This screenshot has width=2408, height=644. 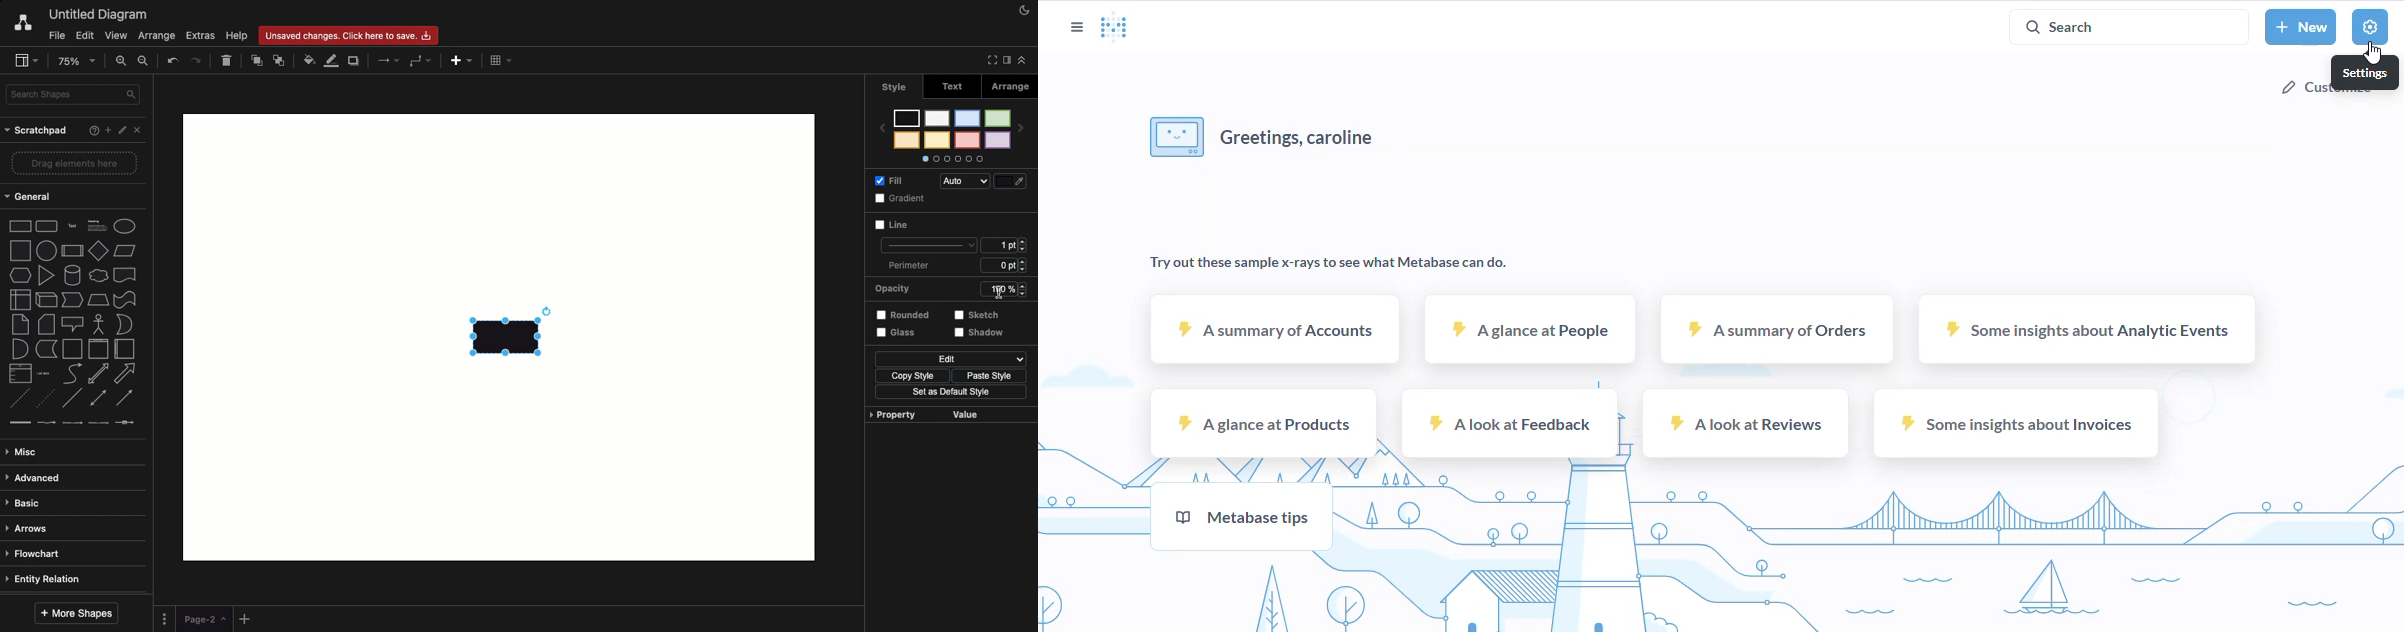 I want to click on data storage, so click(x=47, y=349).